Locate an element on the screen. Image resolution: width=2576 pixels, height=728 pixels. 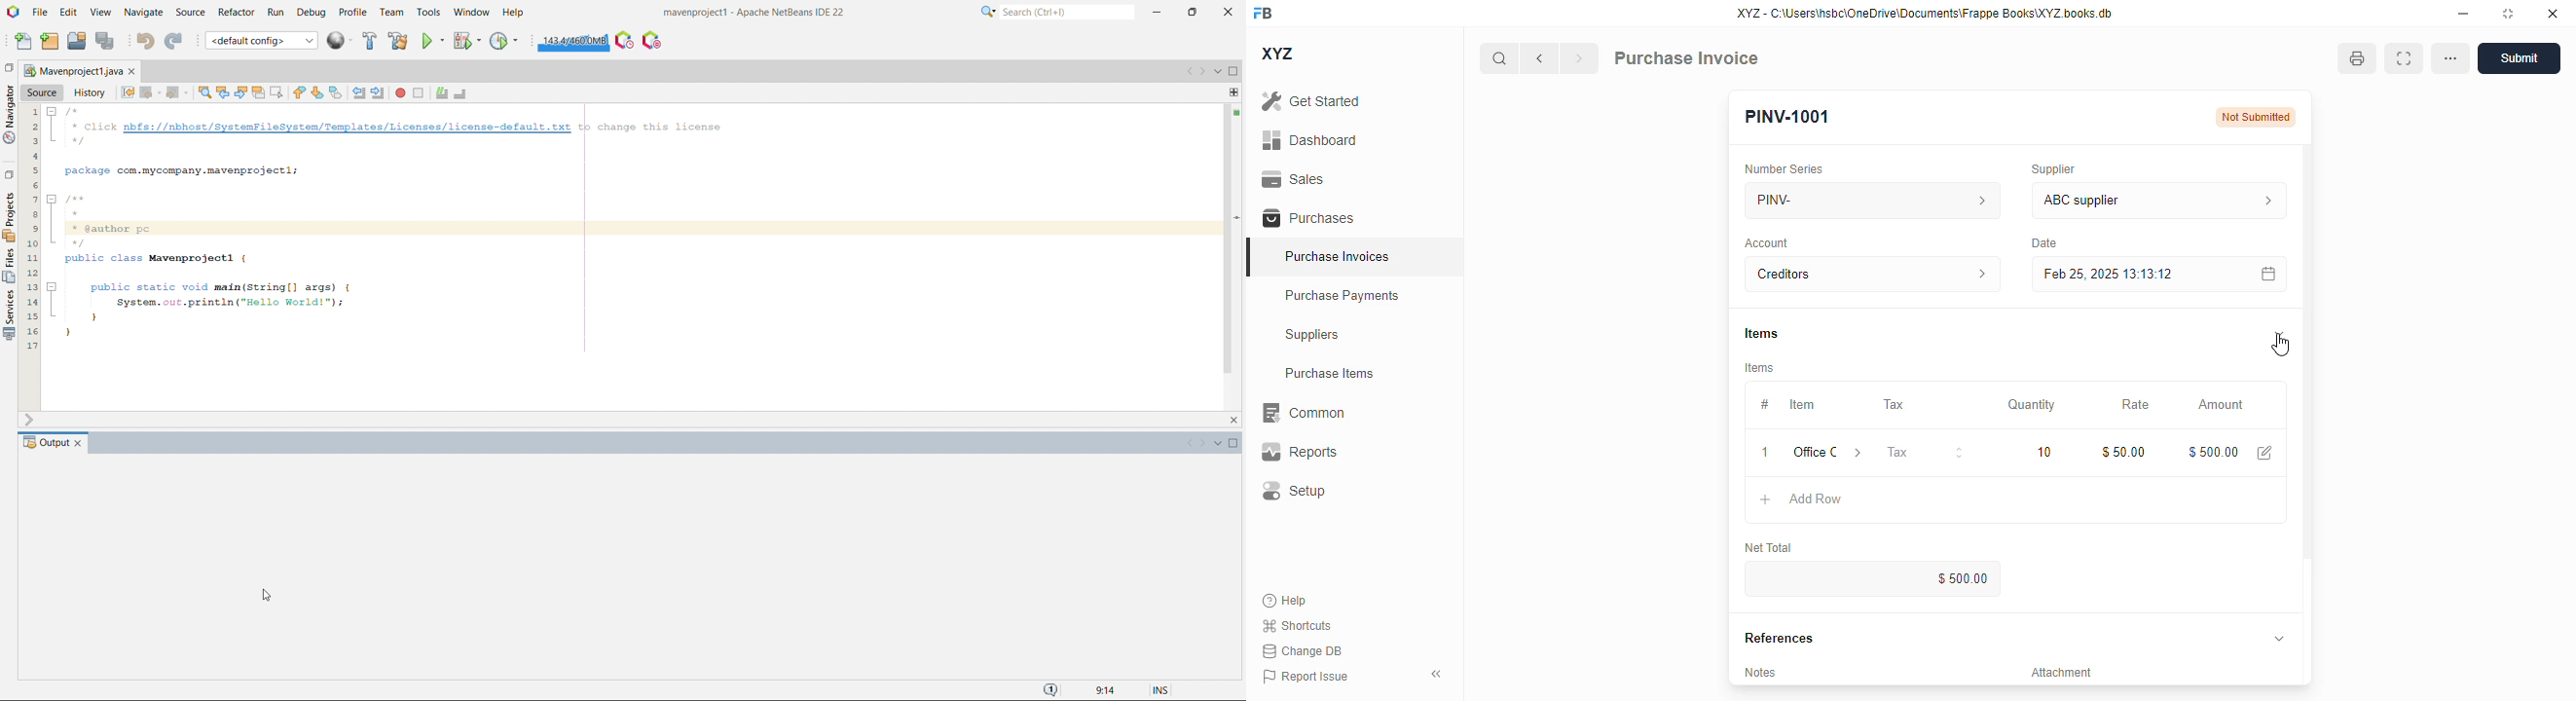
rate is located at coordinates (2135, 405).